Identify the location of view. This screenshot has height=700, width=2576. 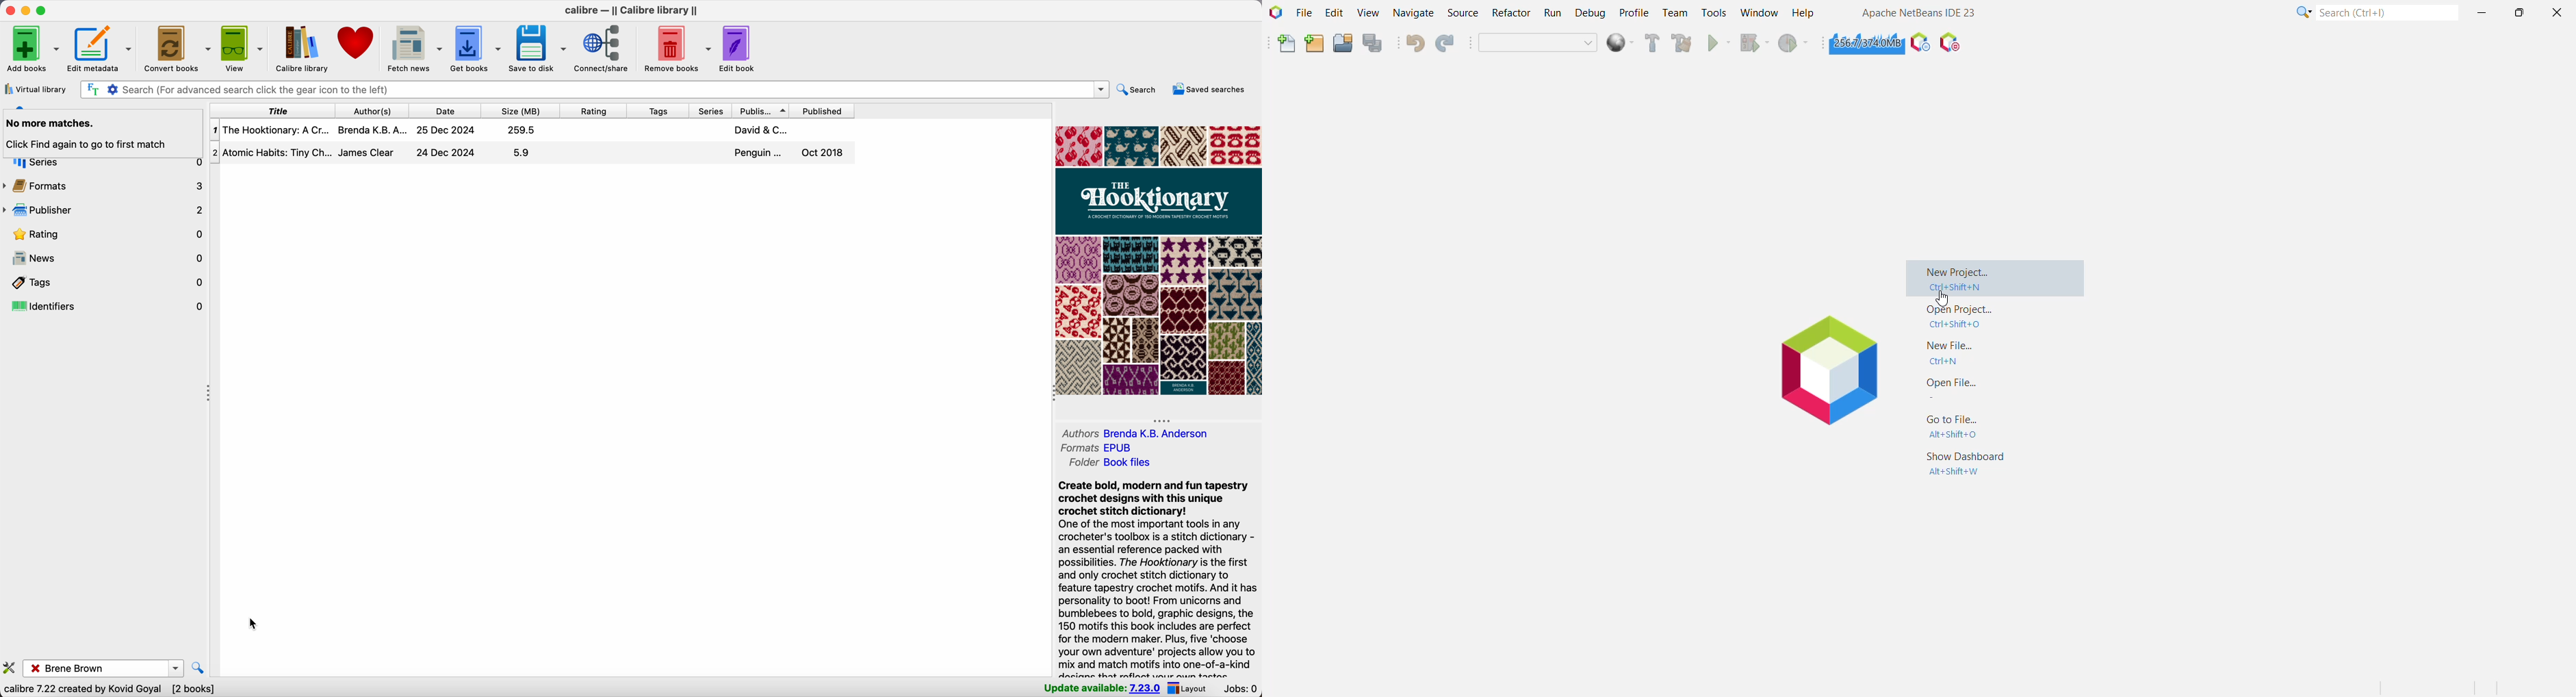
(243, 47).